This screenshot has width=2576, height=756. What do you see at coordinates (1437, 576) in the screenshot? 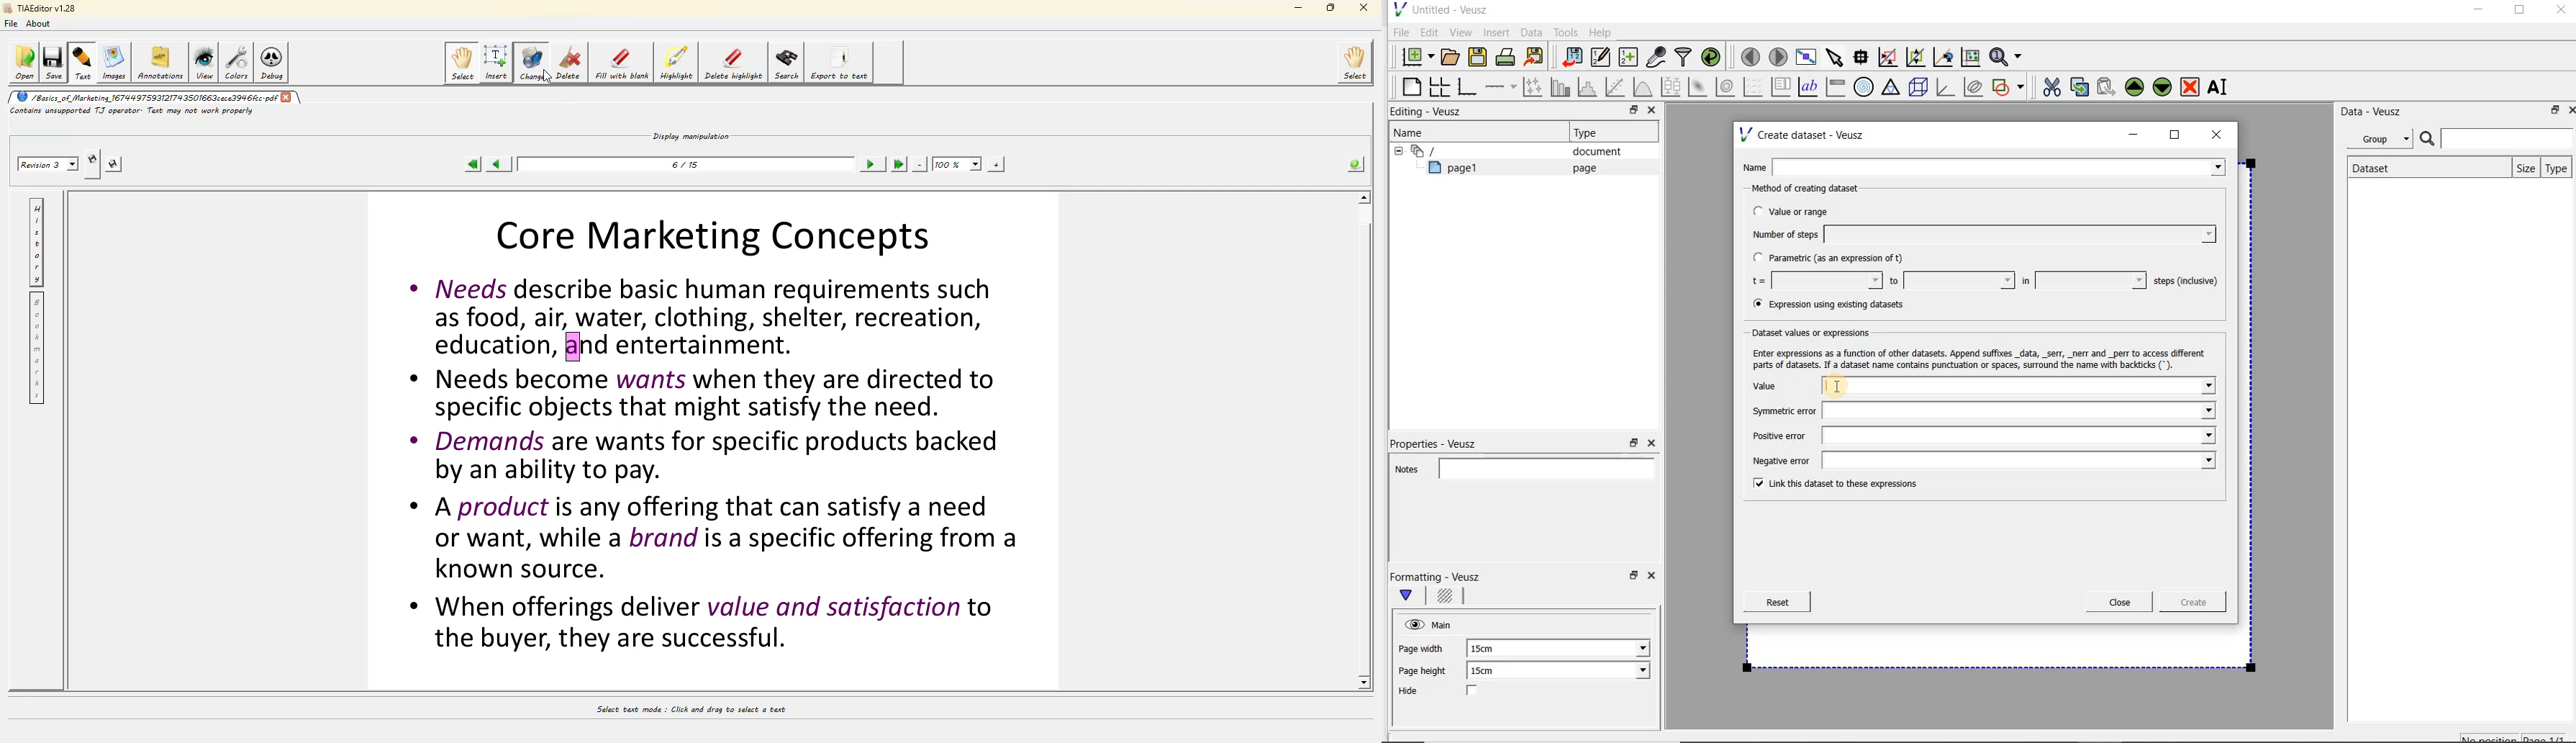
I see `Formatting - Veusz` at bounding box center [1437, 576].